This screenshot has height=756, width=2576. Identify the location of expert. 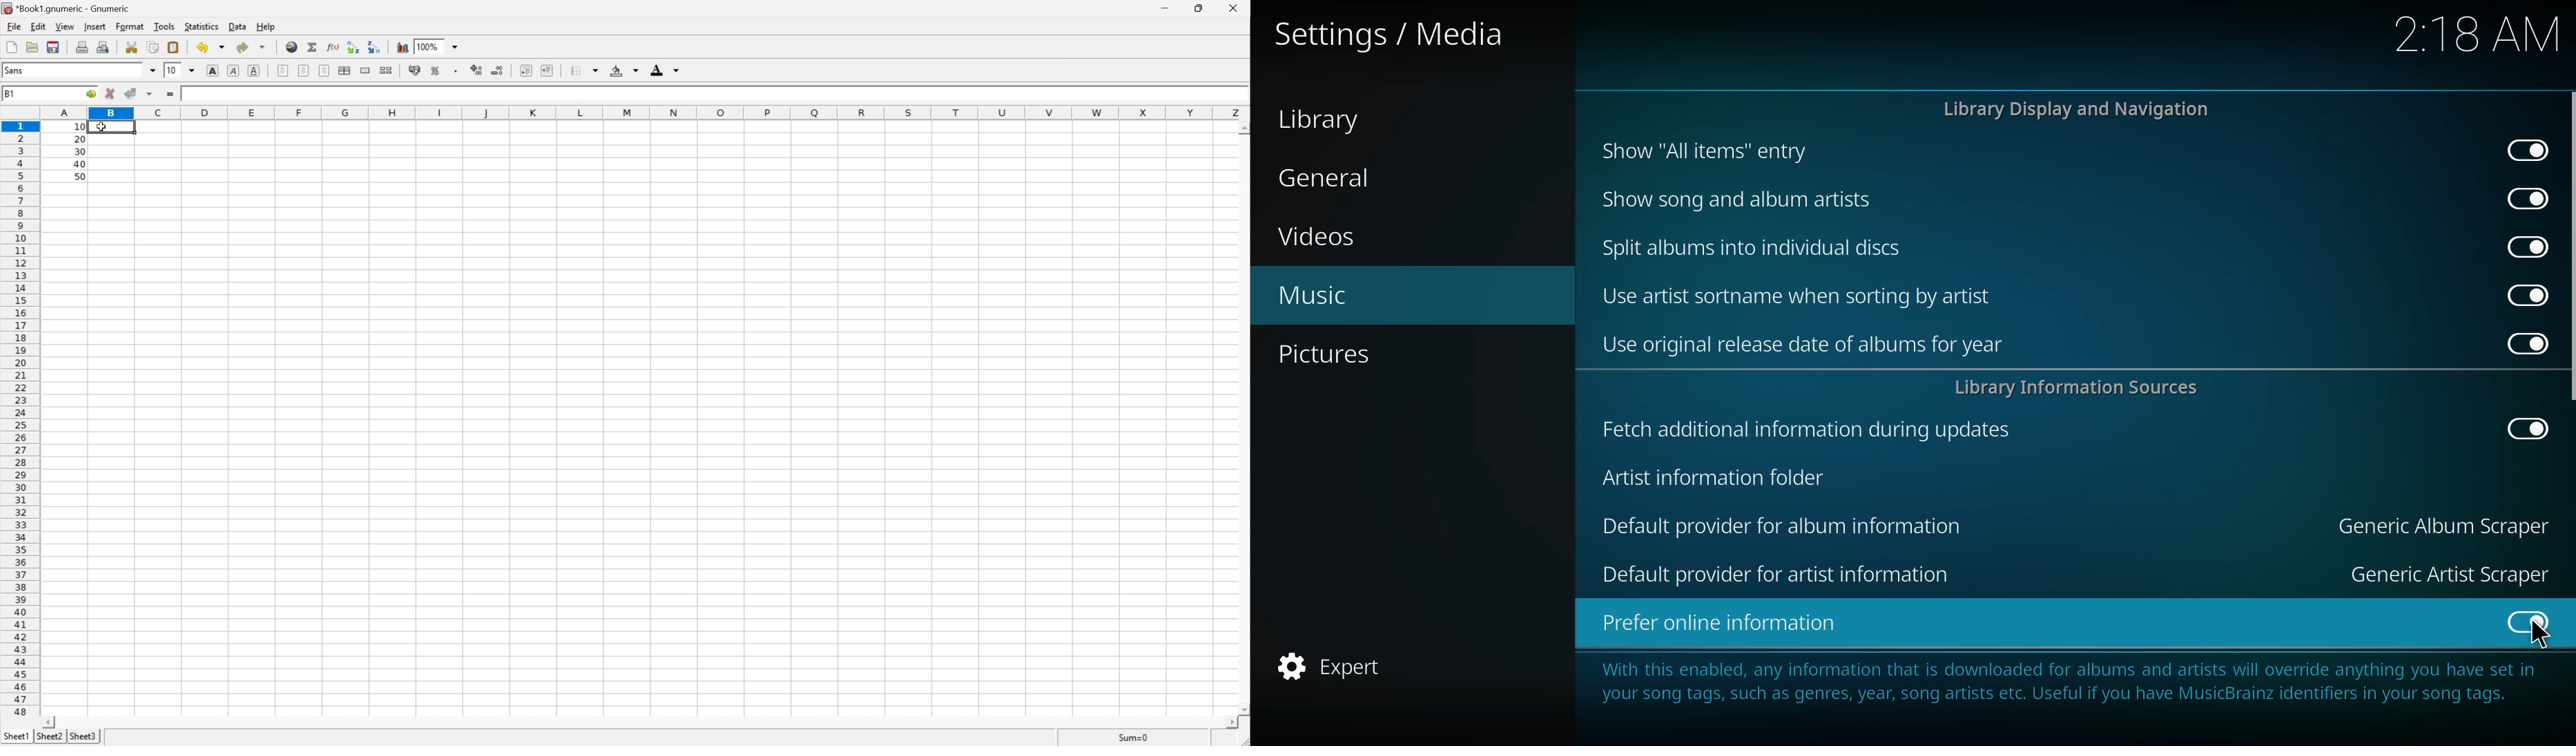
(1330, 666).